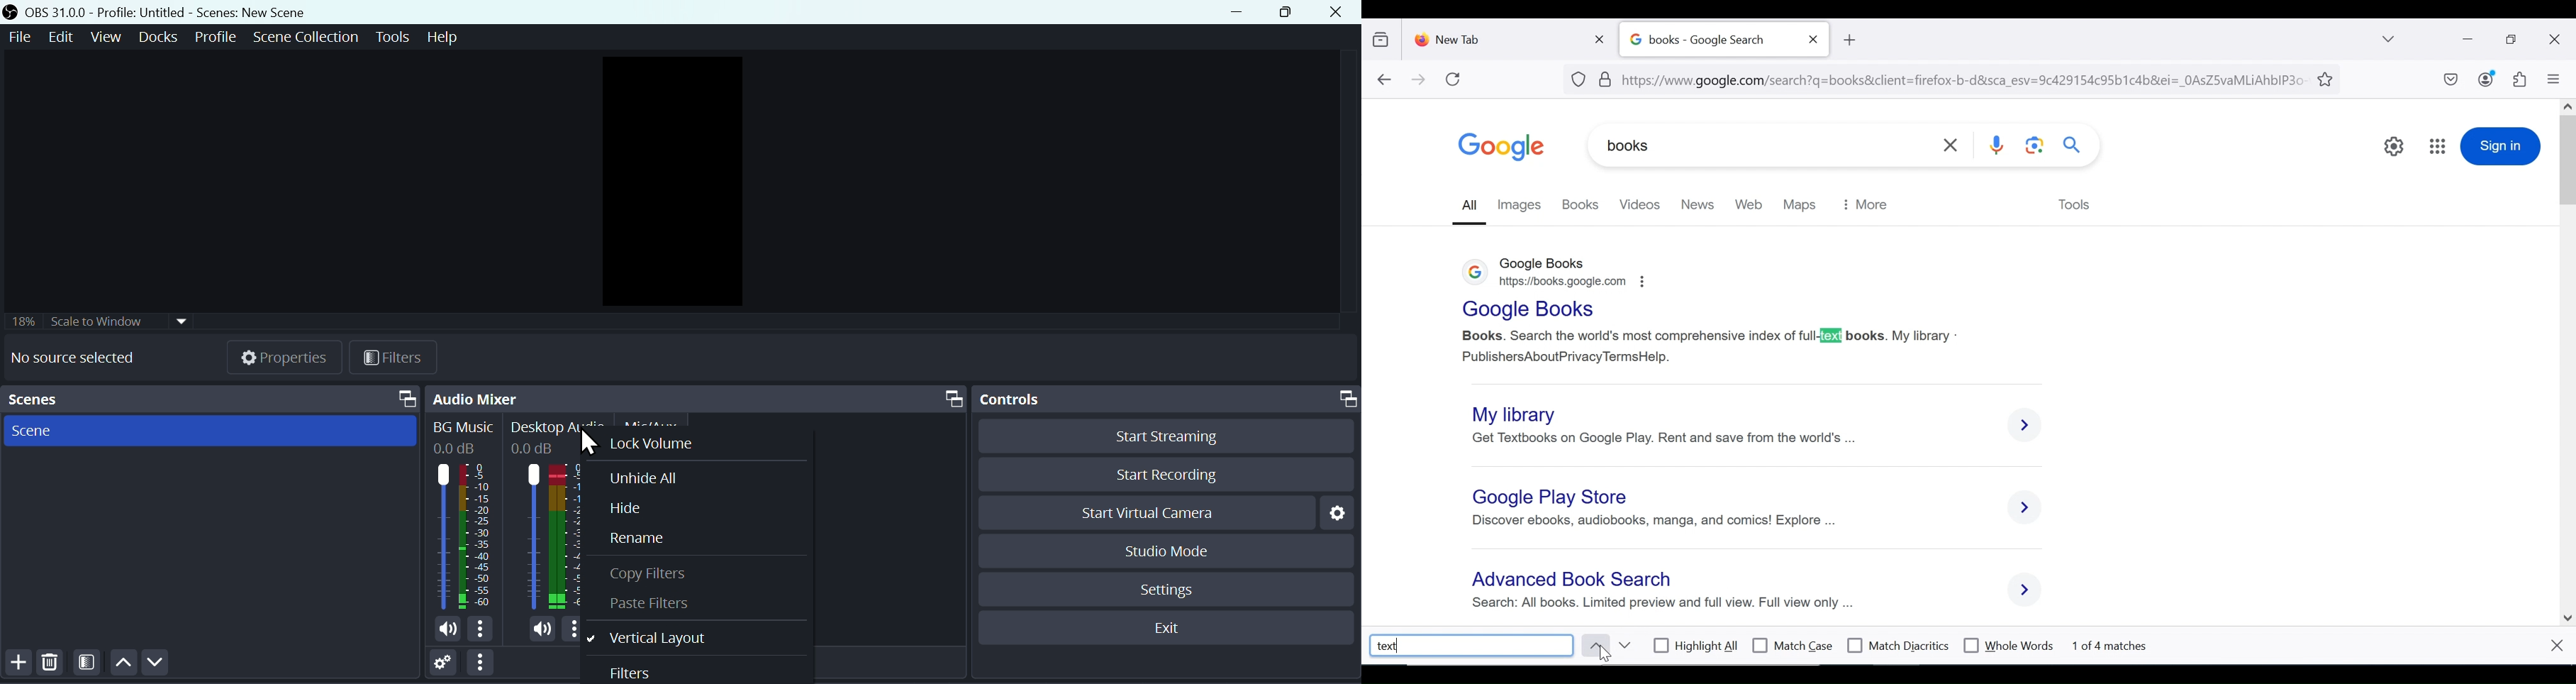  I want to click on close tab, so click(1603, 37).